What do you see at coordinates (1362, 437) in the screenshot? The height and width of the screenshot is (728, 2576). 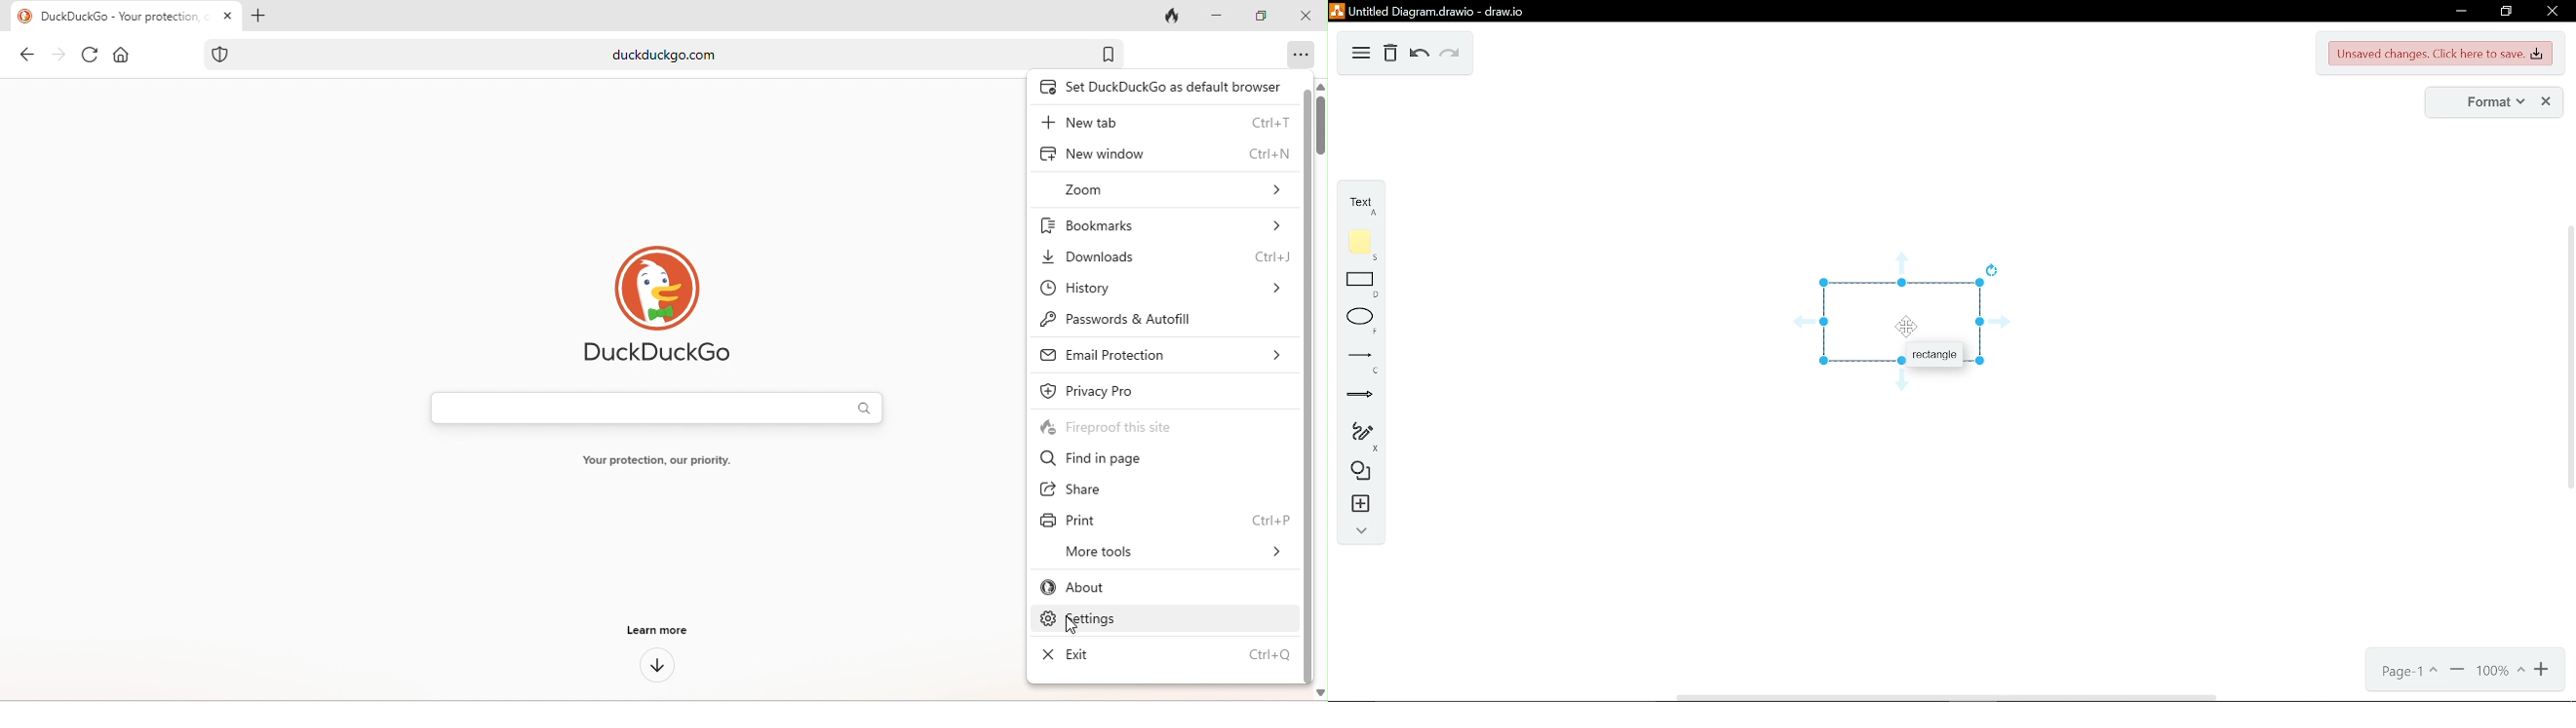 I see `freehand` at bounding box center [1362, 437].